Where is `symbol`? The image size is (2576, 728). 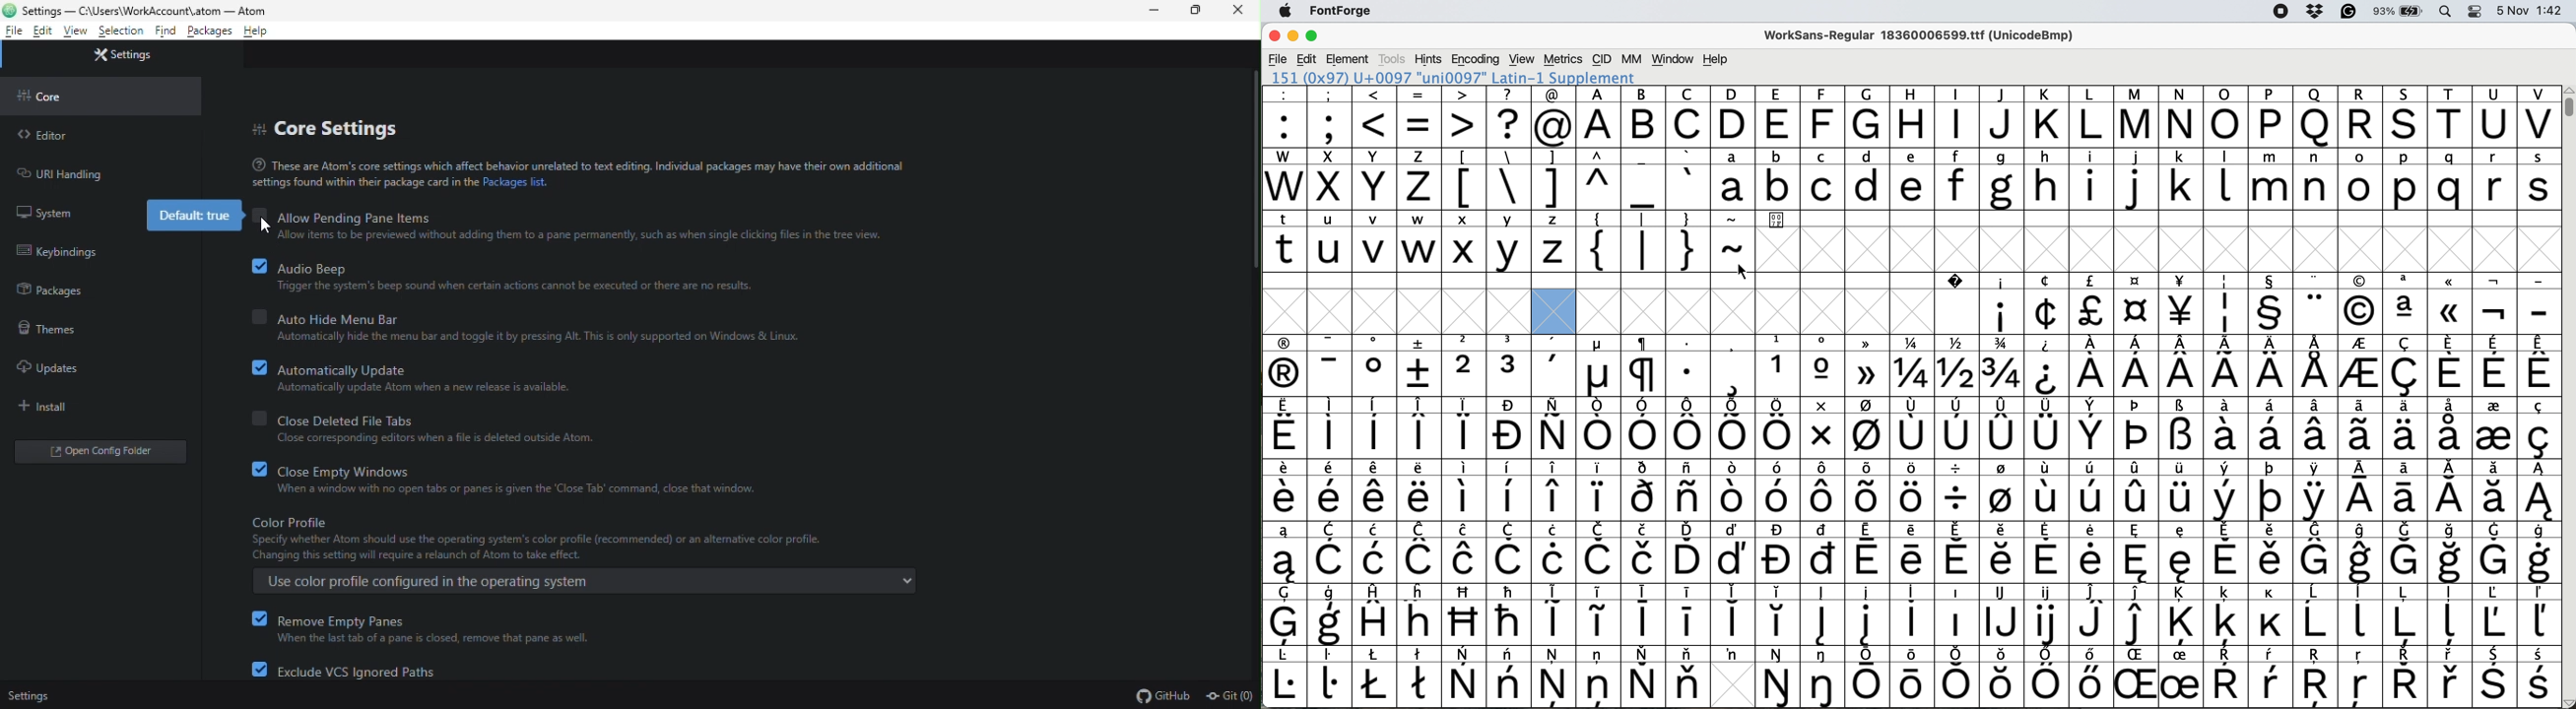
symbol is located at coordinates (2138, 615).